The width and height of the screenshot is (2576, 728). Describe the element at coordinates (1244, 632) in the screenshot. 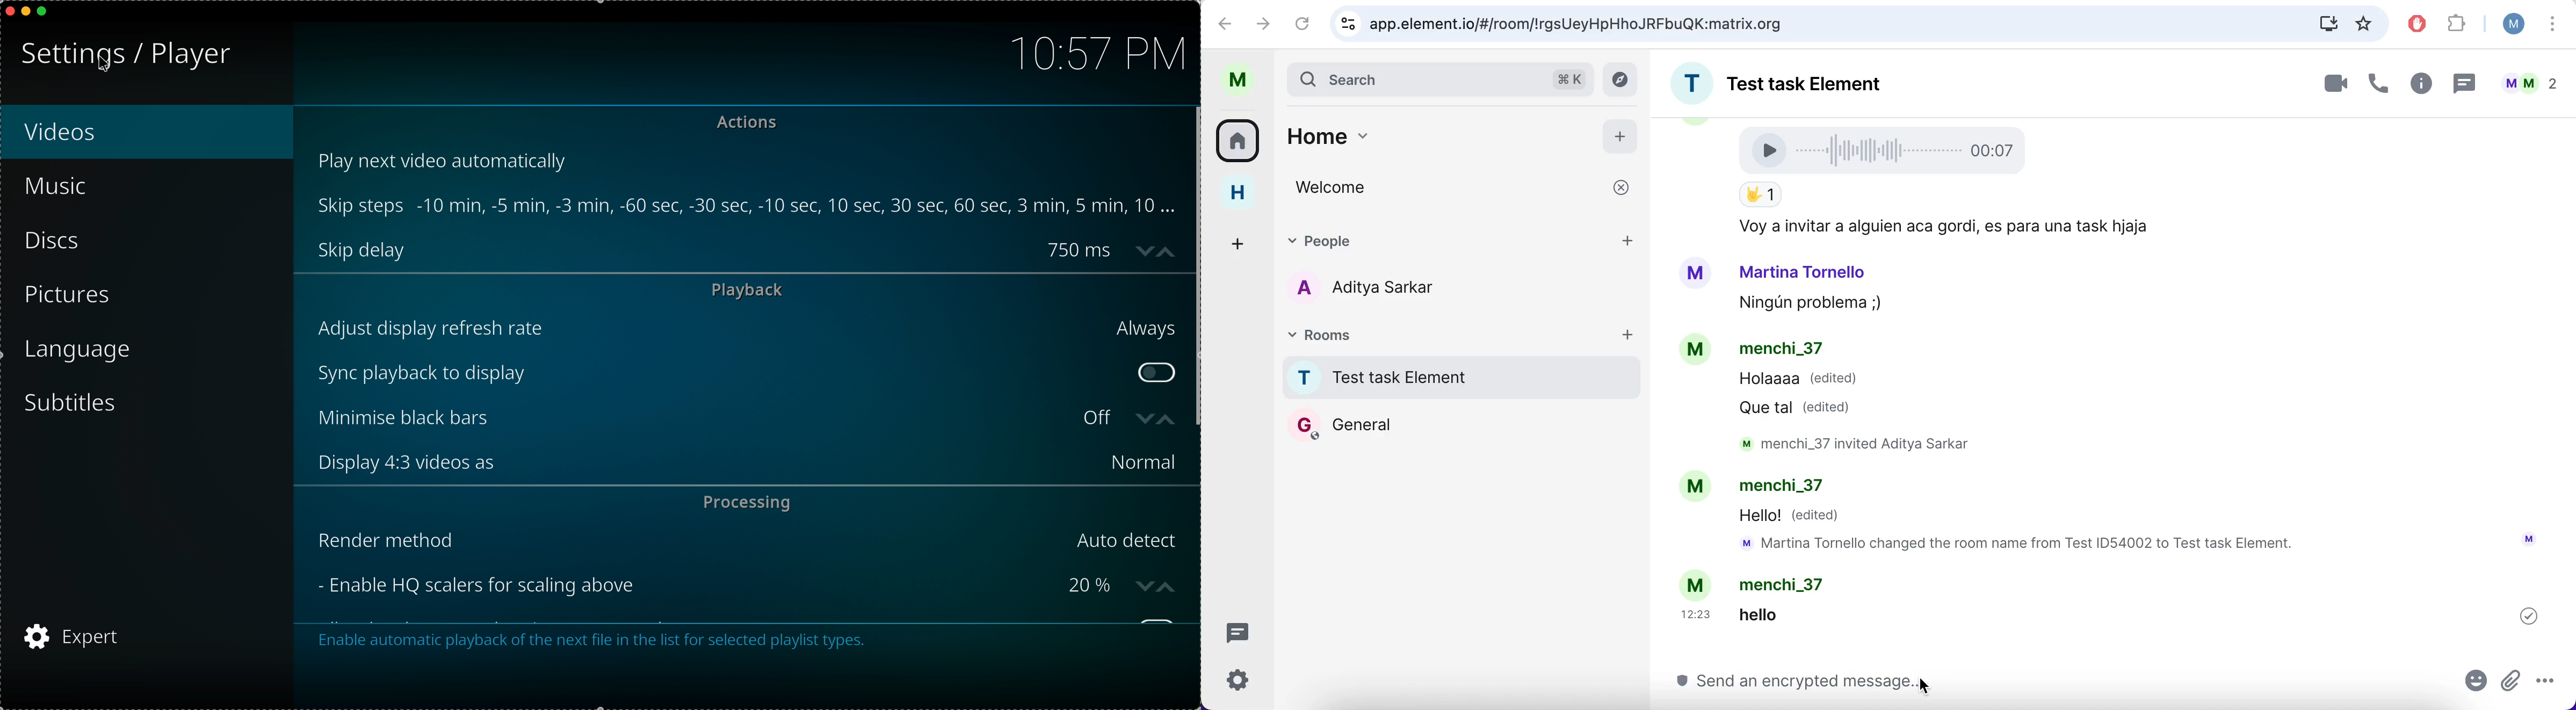

I see `threads` at that location.